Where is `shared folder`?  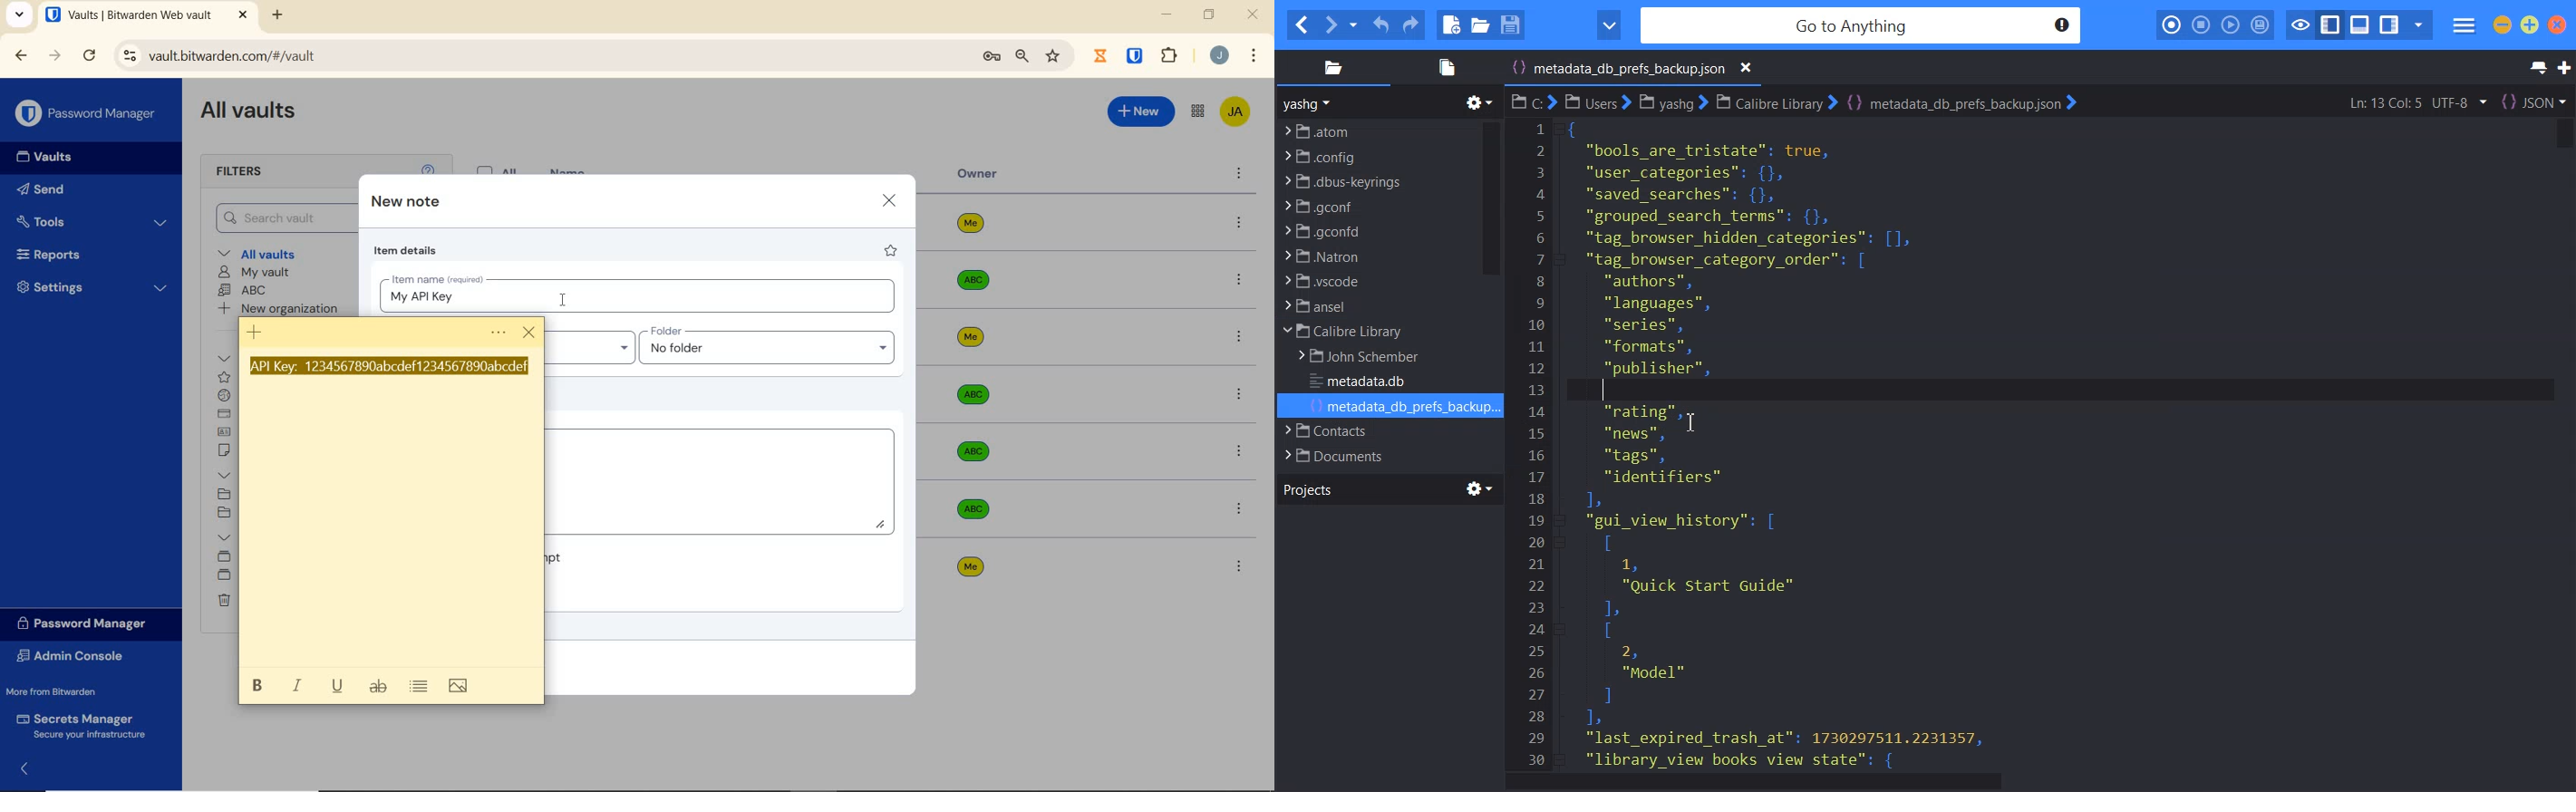 shared folder is located at coordinates (226, 577).